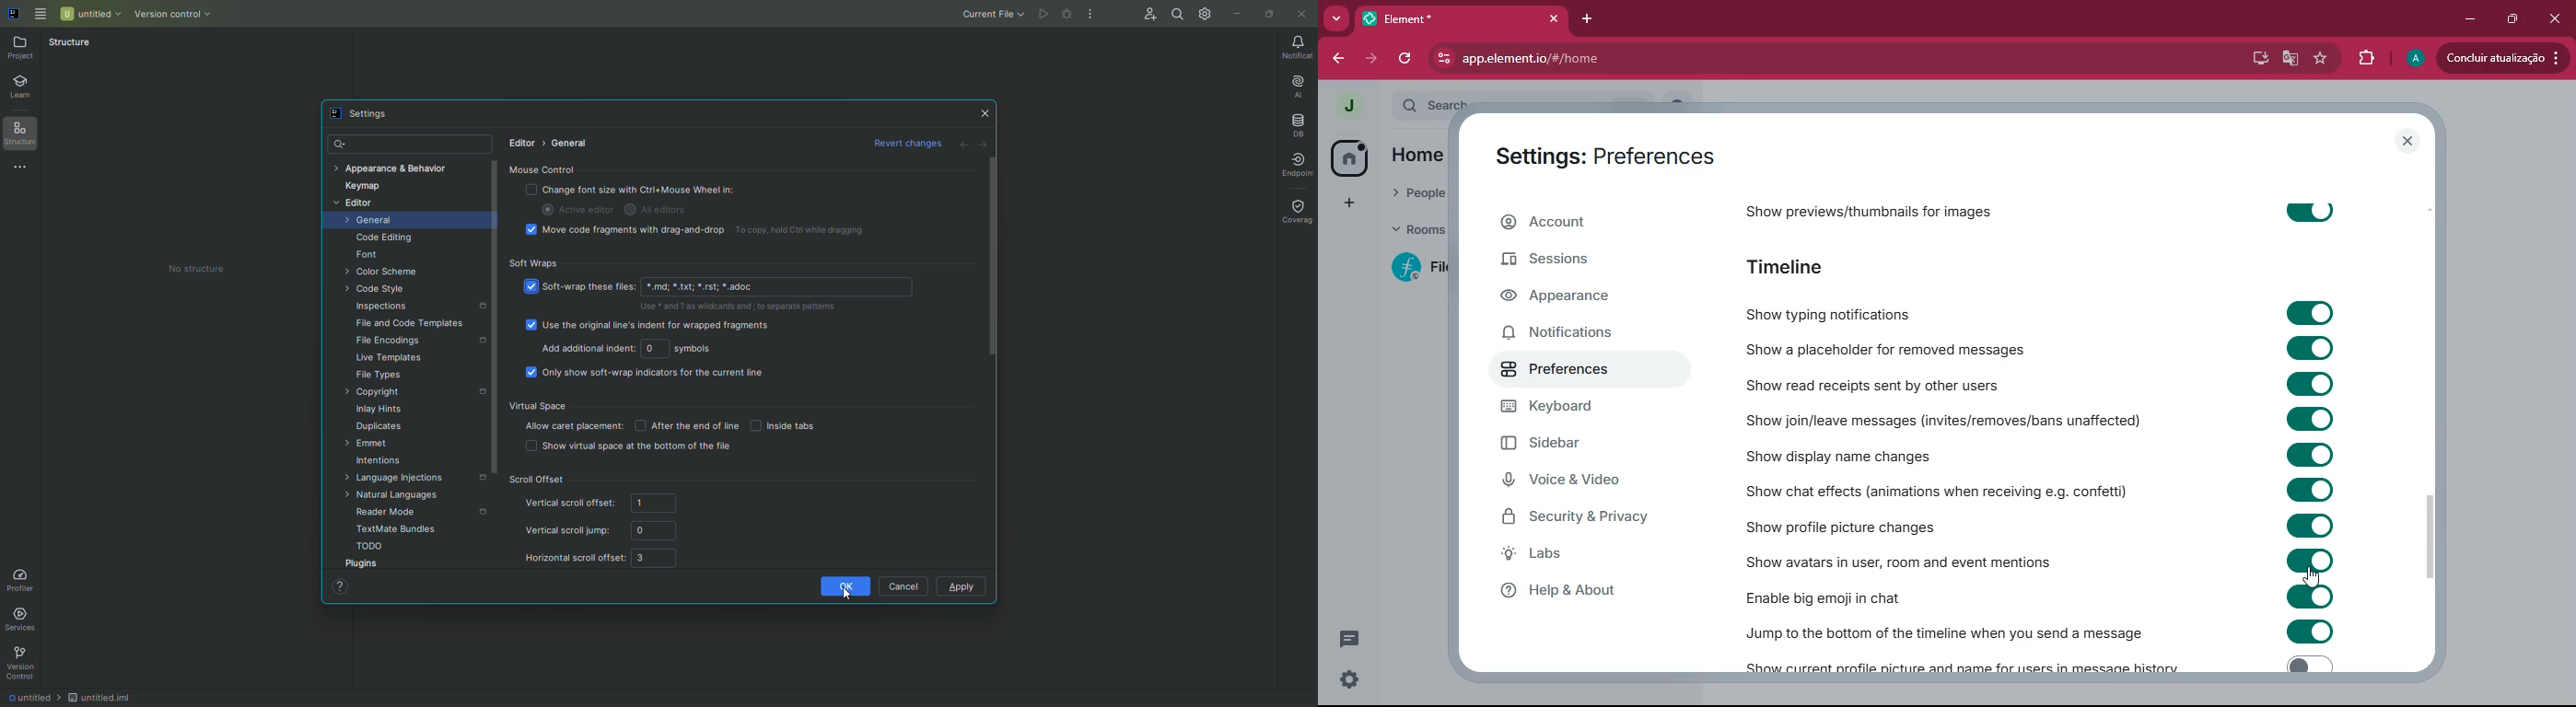 The width and height of the screenshot is (2576, 728). I want to click on concluir atualizacao, so click(2502, 57).